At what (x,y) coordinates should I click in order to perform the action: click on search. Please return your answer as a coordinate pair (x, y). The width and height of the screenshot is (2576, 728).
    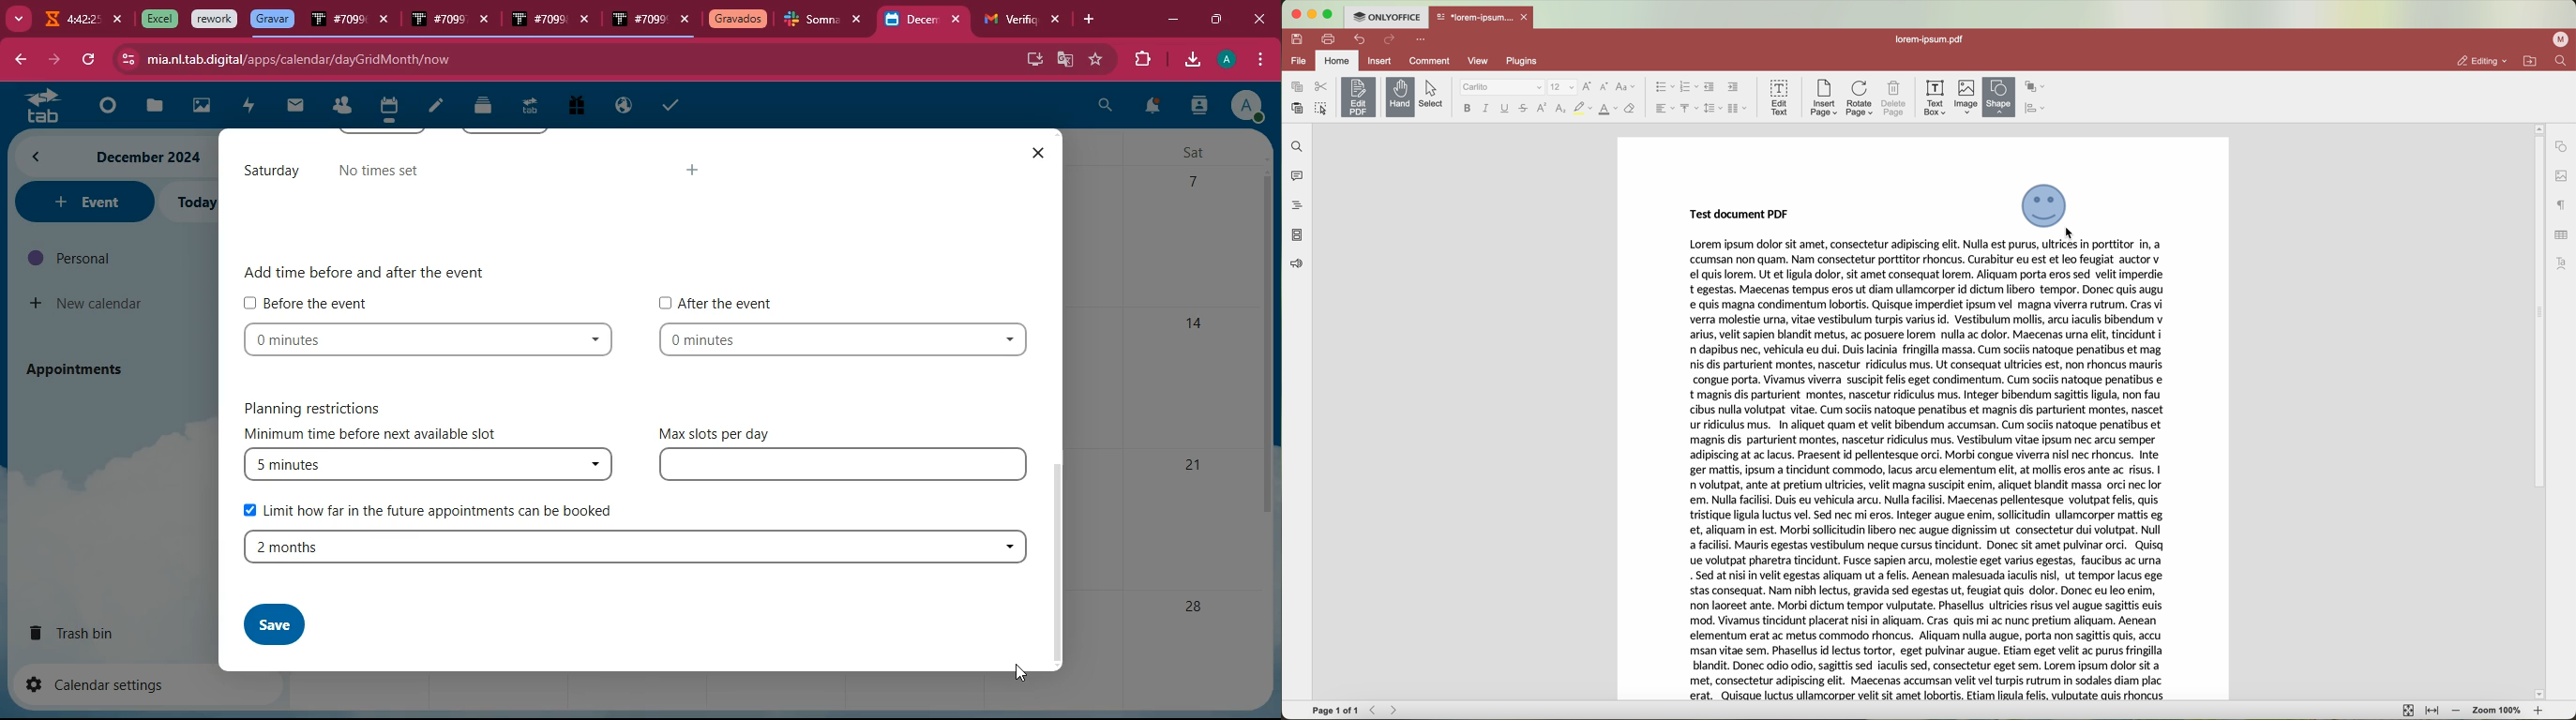
    Looking at the image, I should click on (1106, 108).